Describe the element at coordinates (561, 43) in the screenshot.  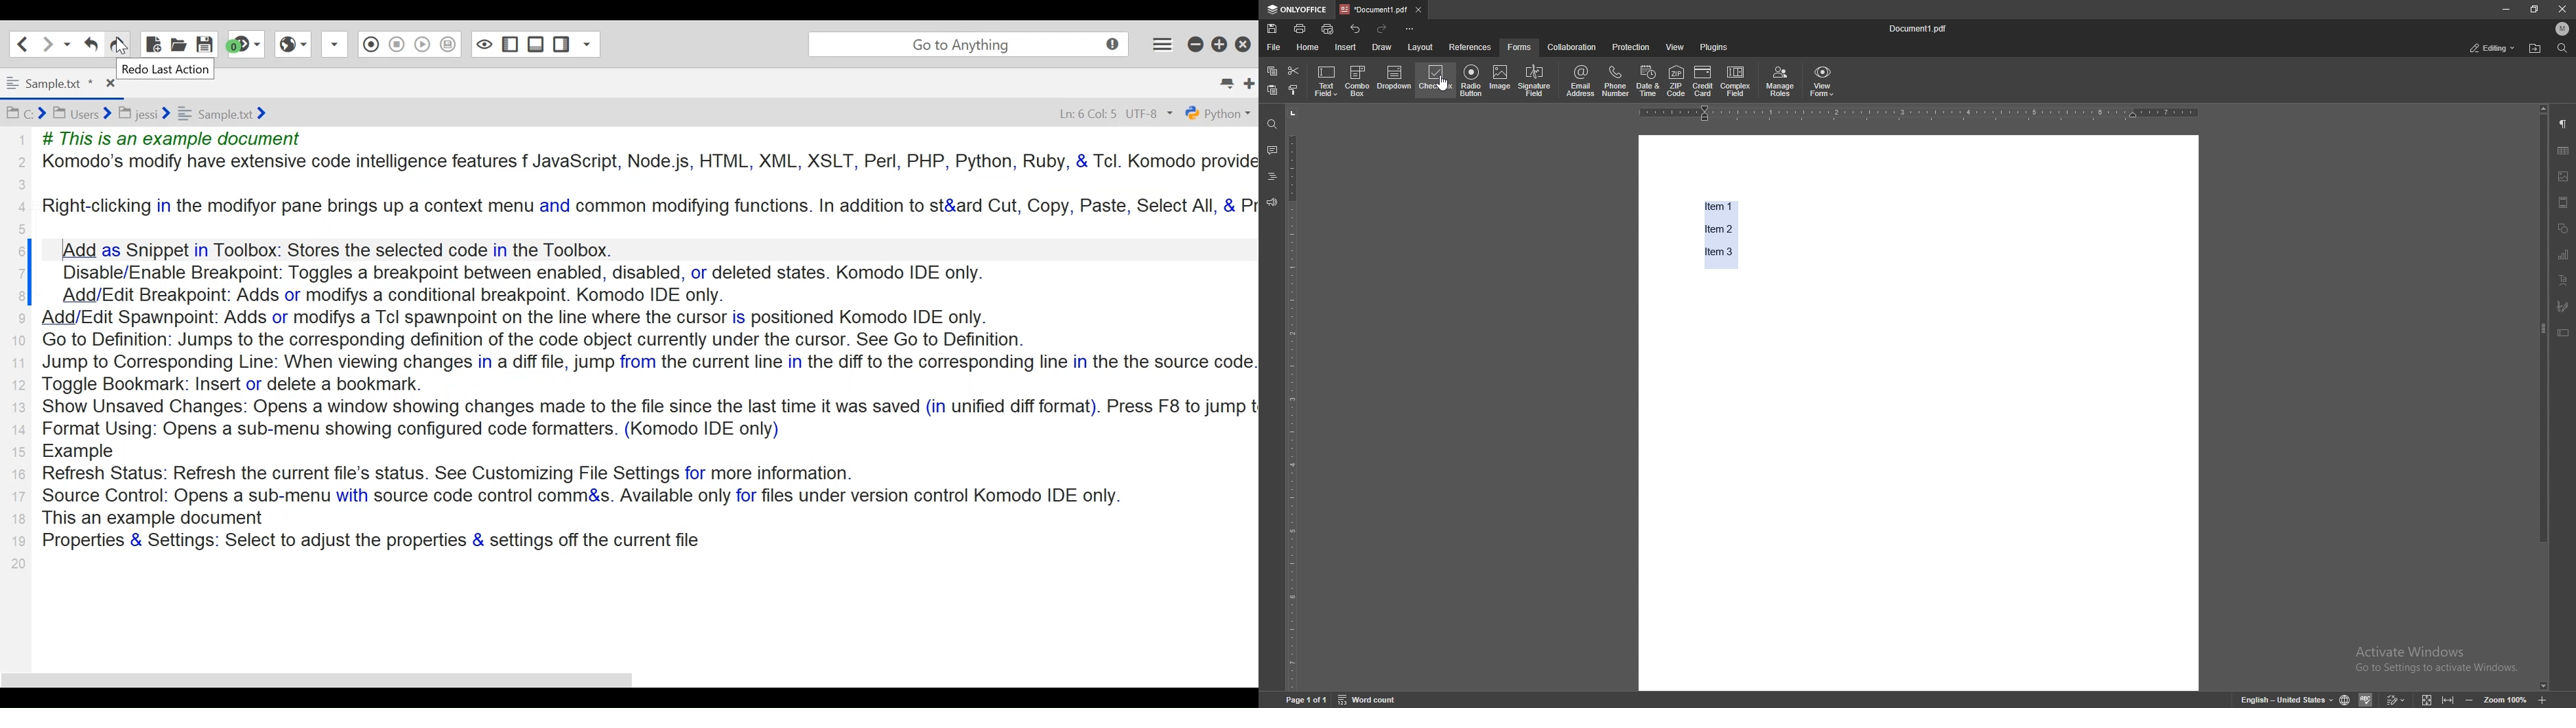
I see `Show/Hide Right Pane` at that location.